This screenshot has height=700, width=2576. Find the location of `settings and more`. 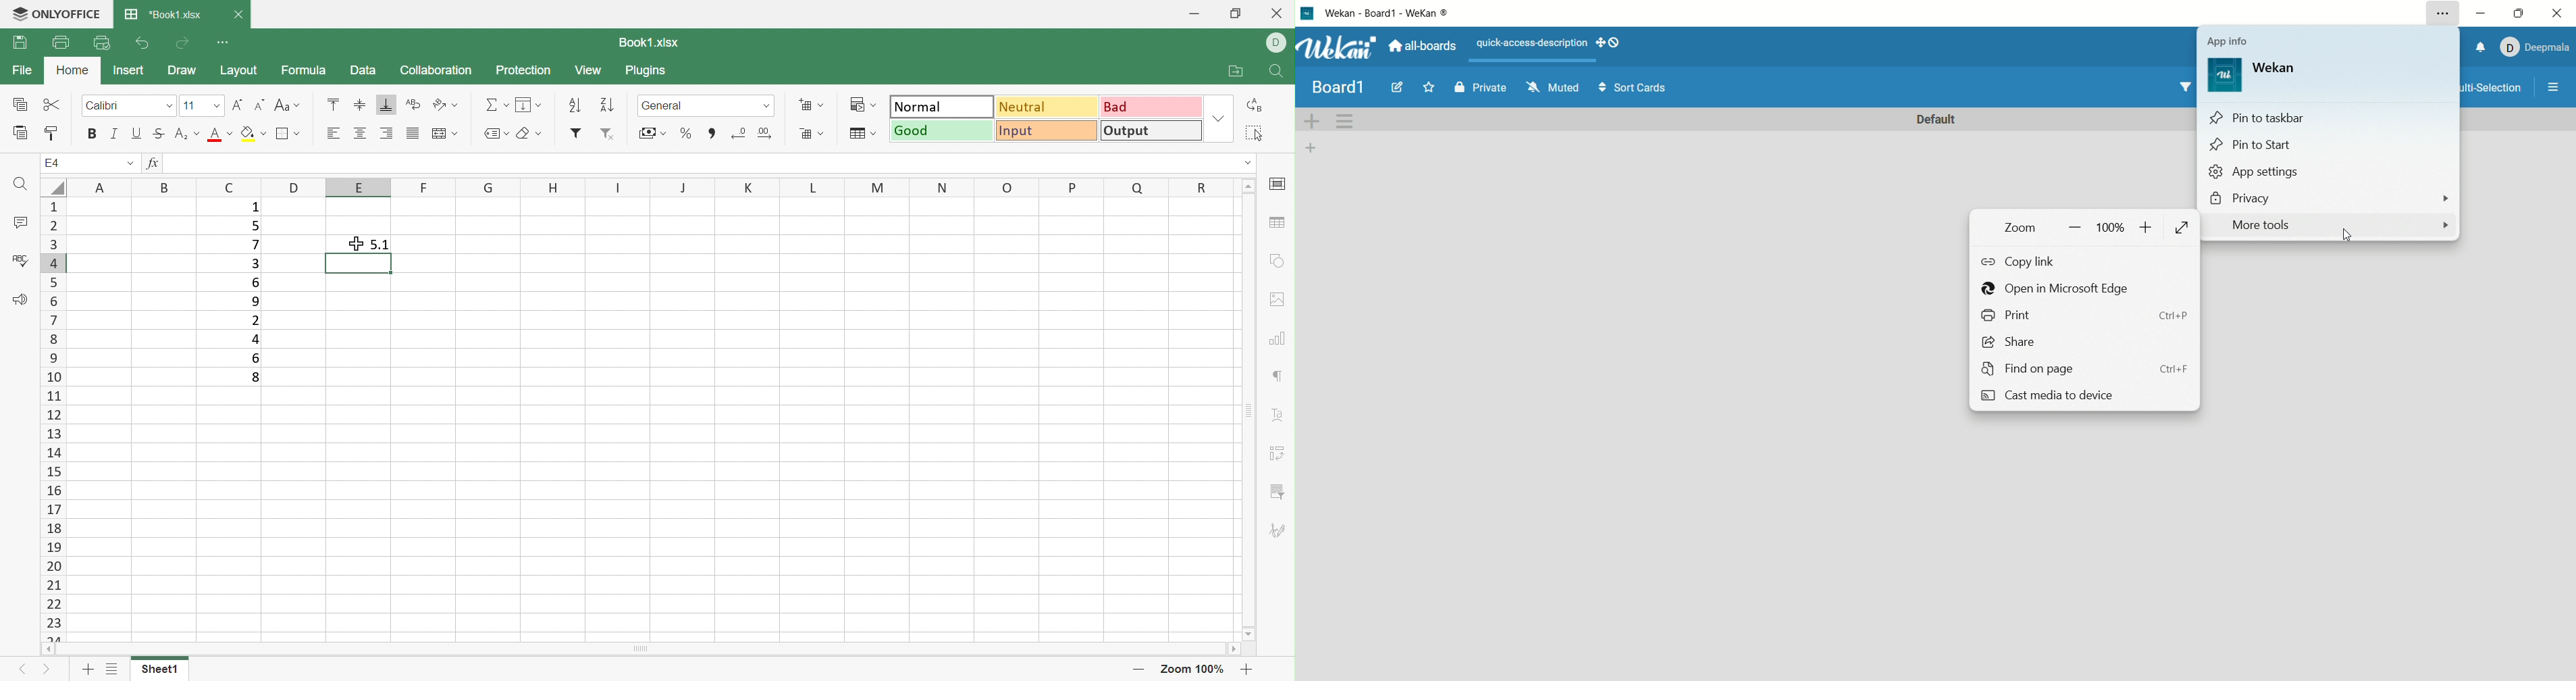

settings and more is located at coordinates (2443, 12).